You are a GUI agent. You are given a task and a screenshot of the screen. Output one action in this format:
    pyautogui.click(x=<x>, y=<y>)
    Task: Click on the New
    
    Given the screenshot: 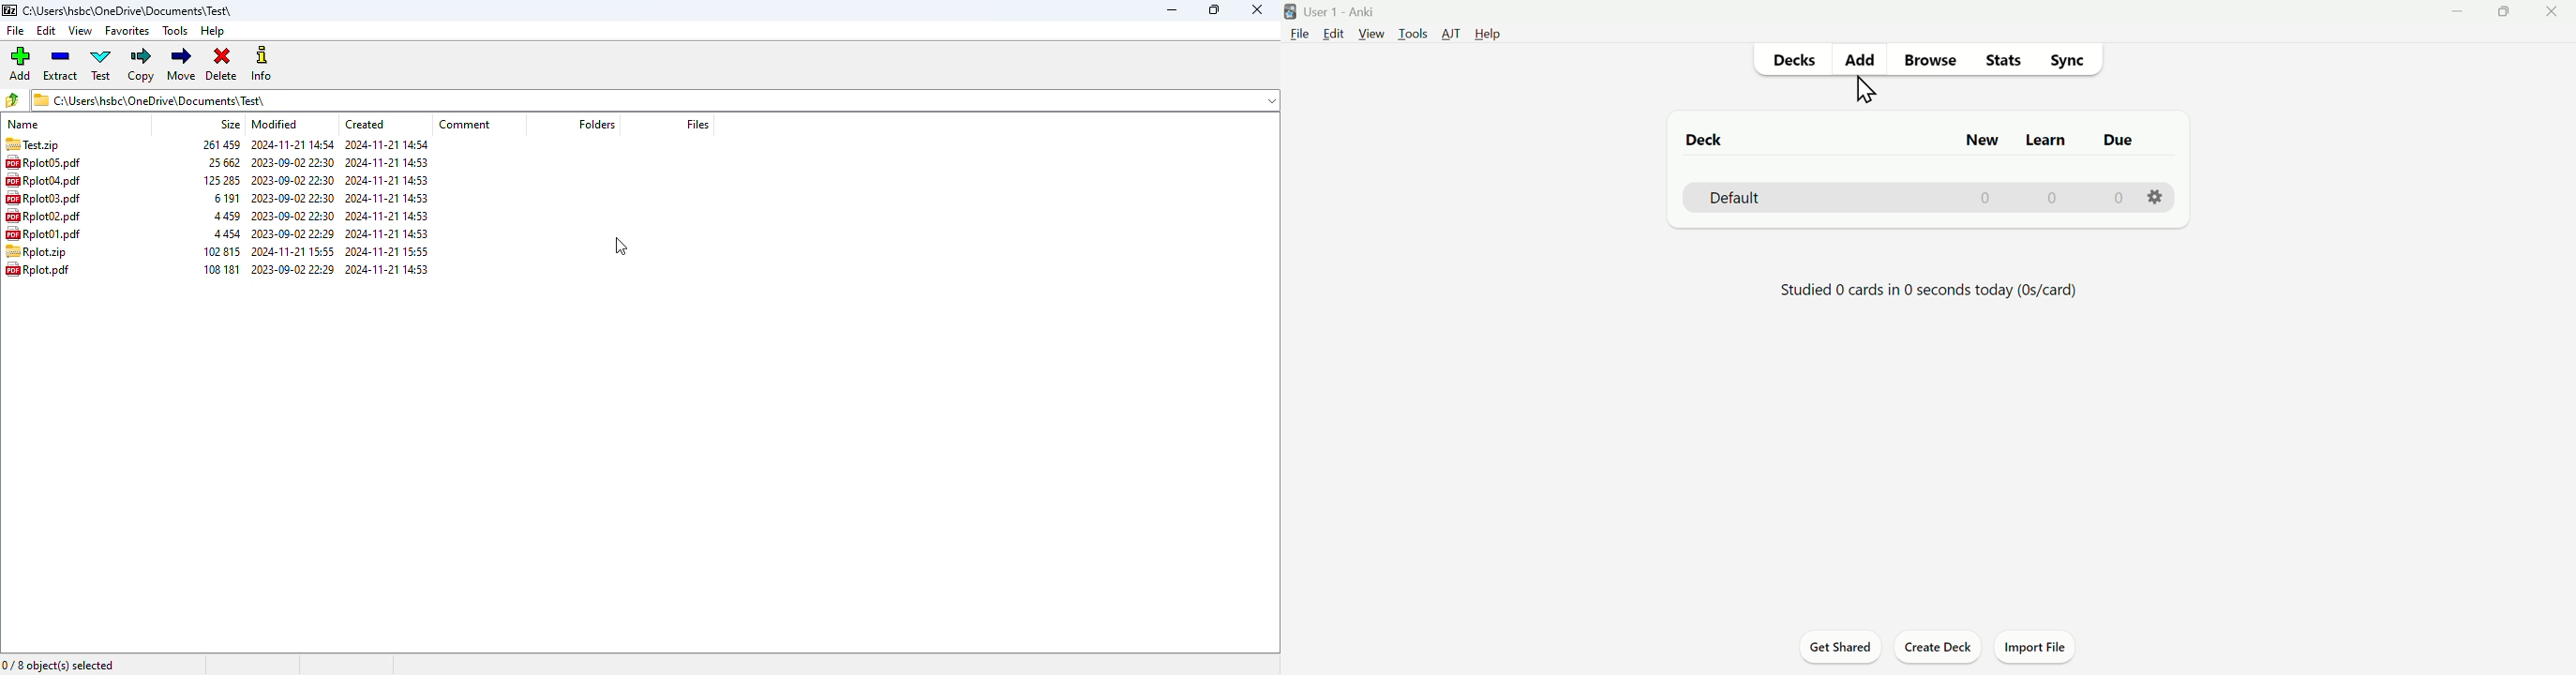 What is the action you would take?
    pyautogui.click(x=1978, y=138)
    